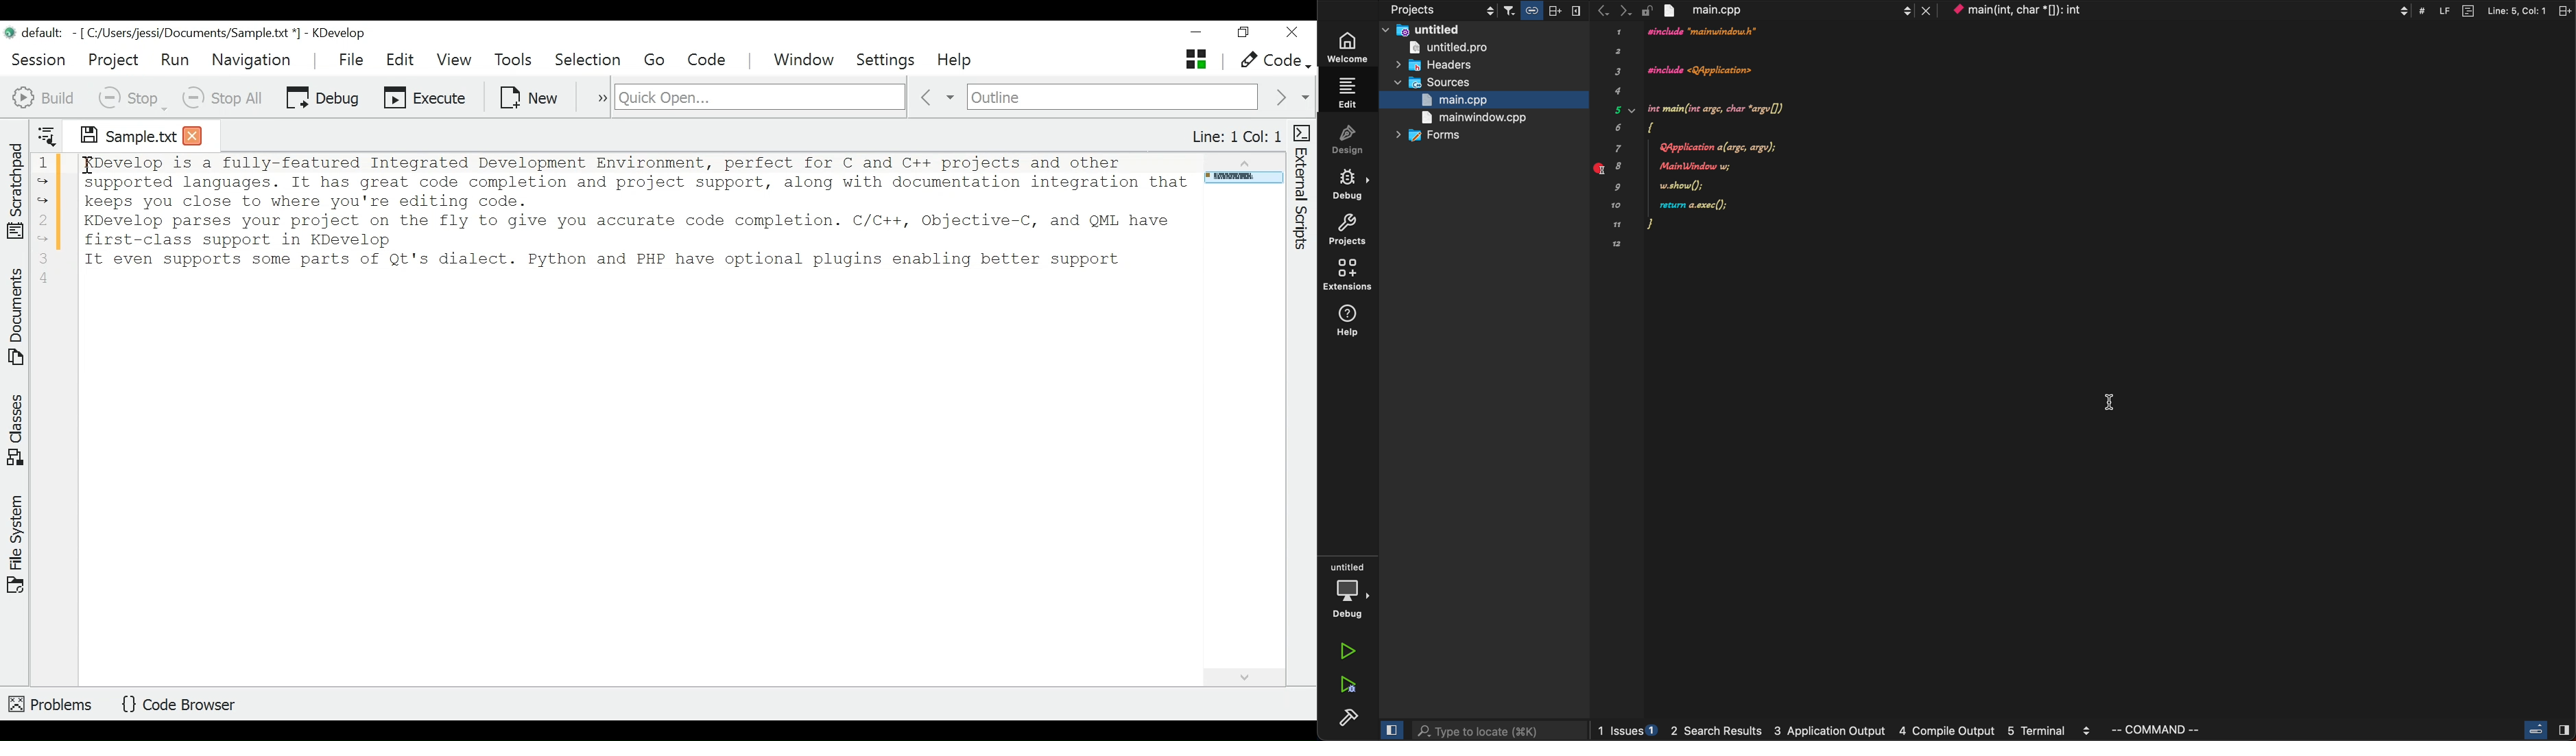 The height and width of the screenshot is (756, 2576). Describe the element at coordinates (1390, 731) in the screenshot. I see `close slide bar` at that location.